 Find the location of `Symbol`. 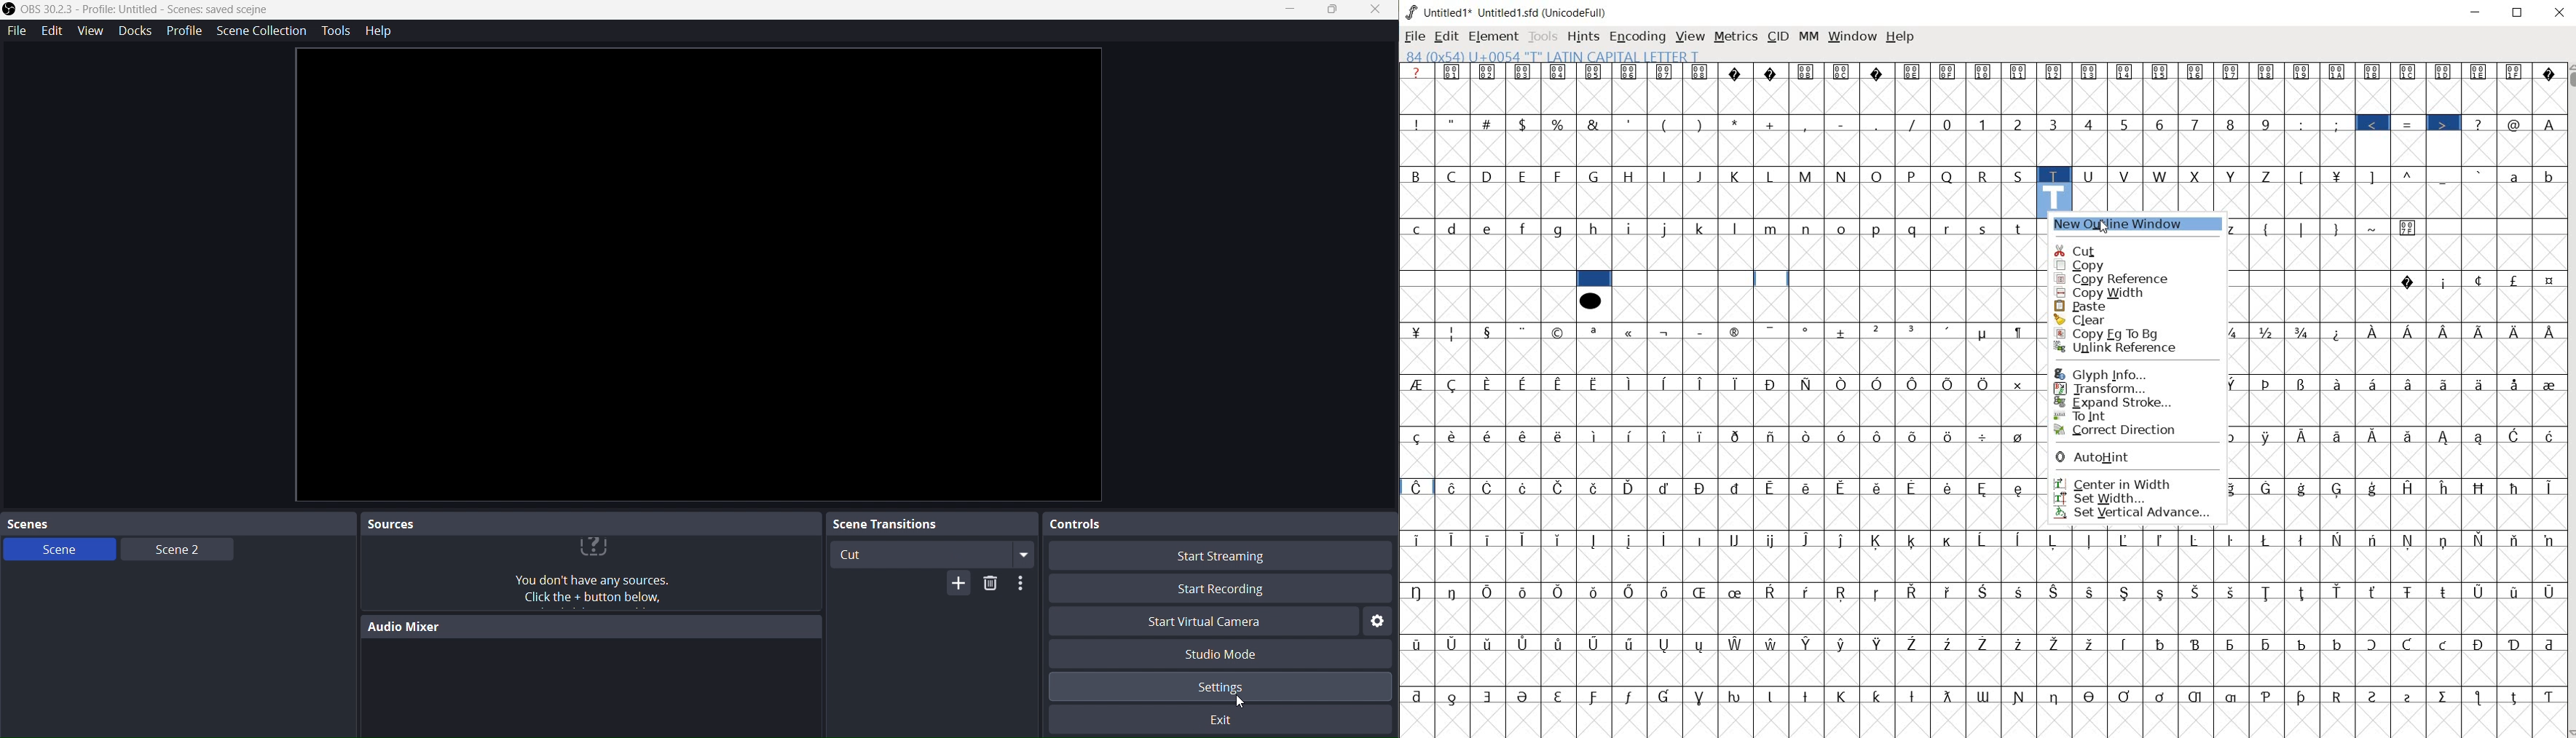

Symbol is located at coordinates (2547, 592).